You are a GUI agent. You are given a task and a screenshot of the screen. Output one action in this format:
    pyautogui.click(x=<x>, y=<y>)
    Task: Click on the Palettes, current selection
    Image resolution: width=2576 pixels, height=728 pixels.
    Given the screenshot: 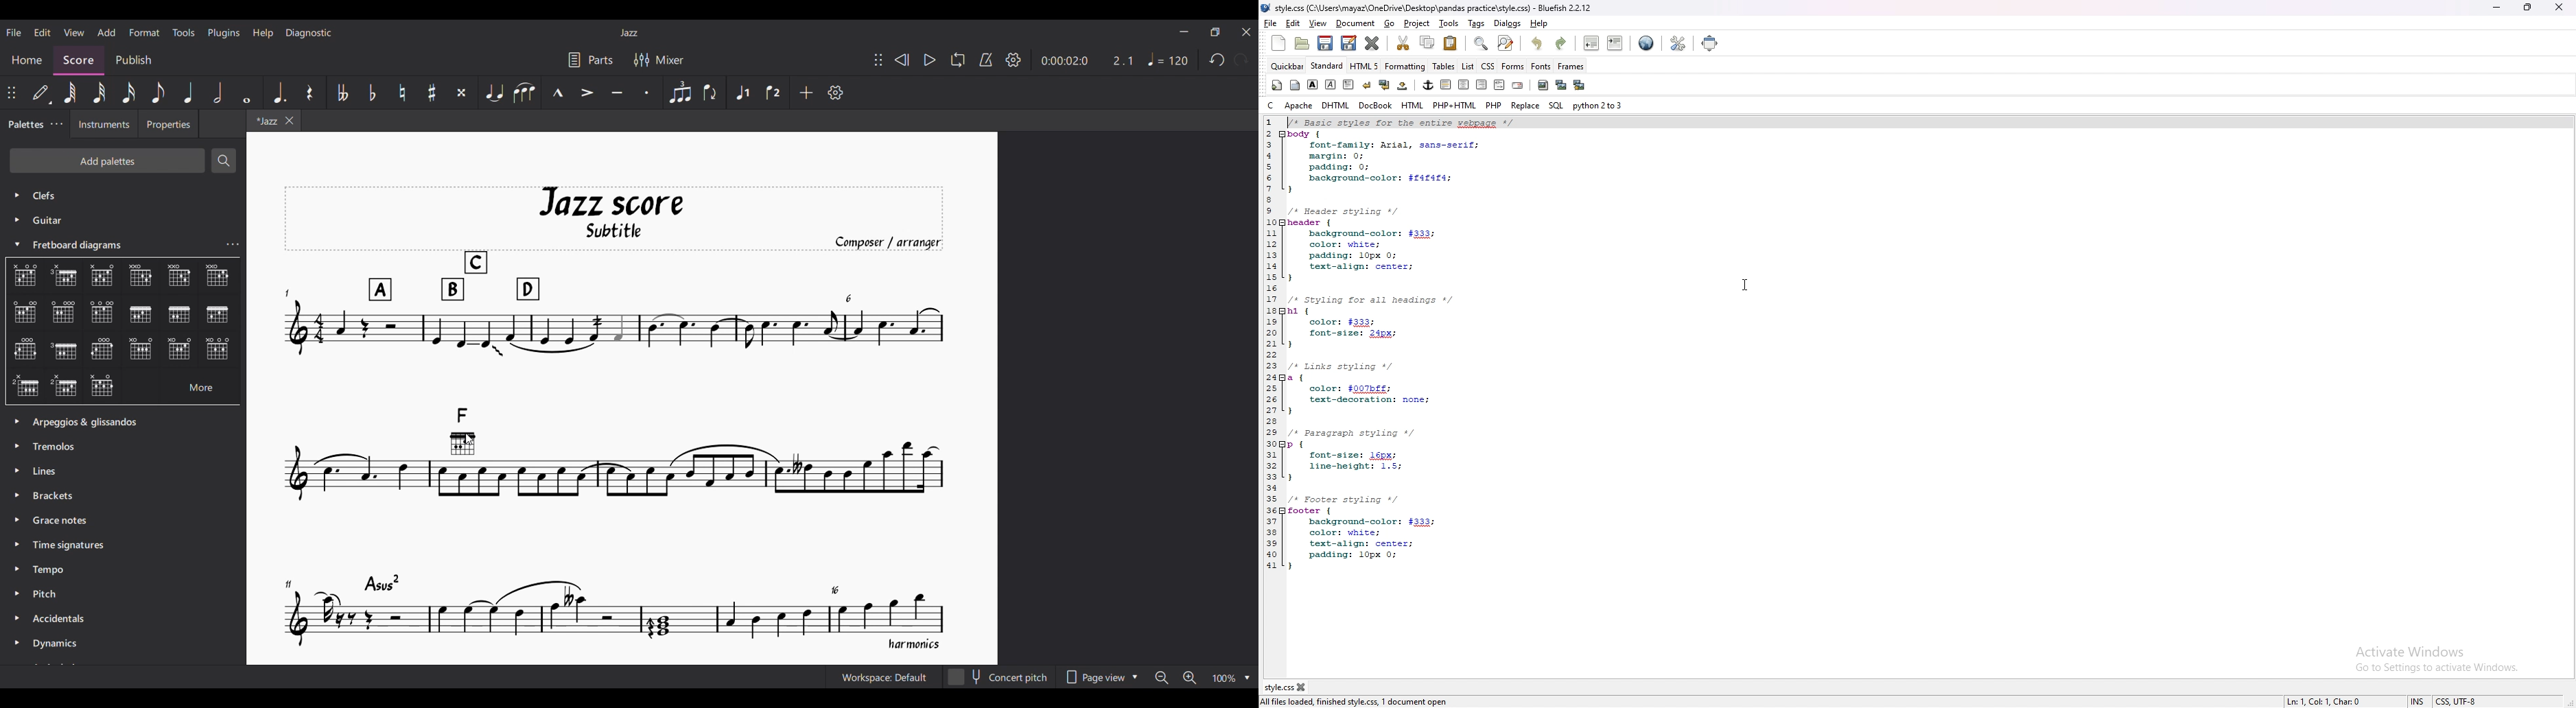 What is the action you would take?
    pyautogui.click(x=24, y=127)
    